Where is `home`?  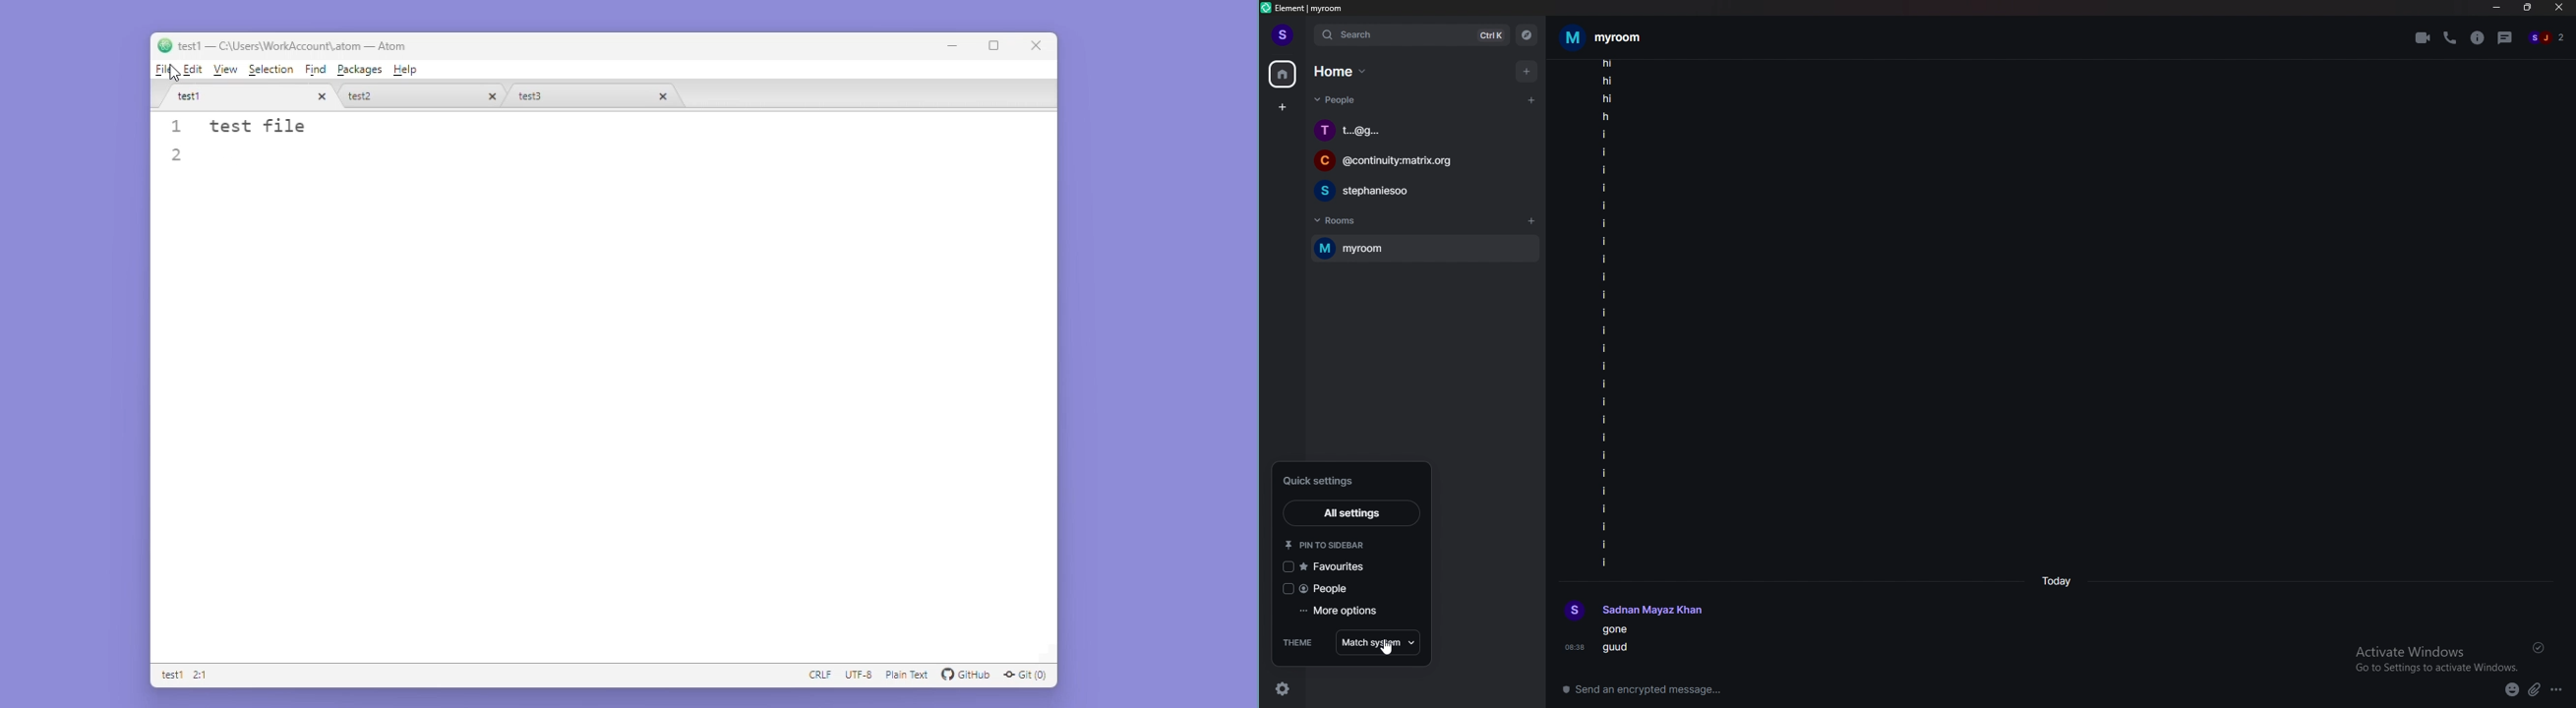
home is located at coordinates (1283, 75).